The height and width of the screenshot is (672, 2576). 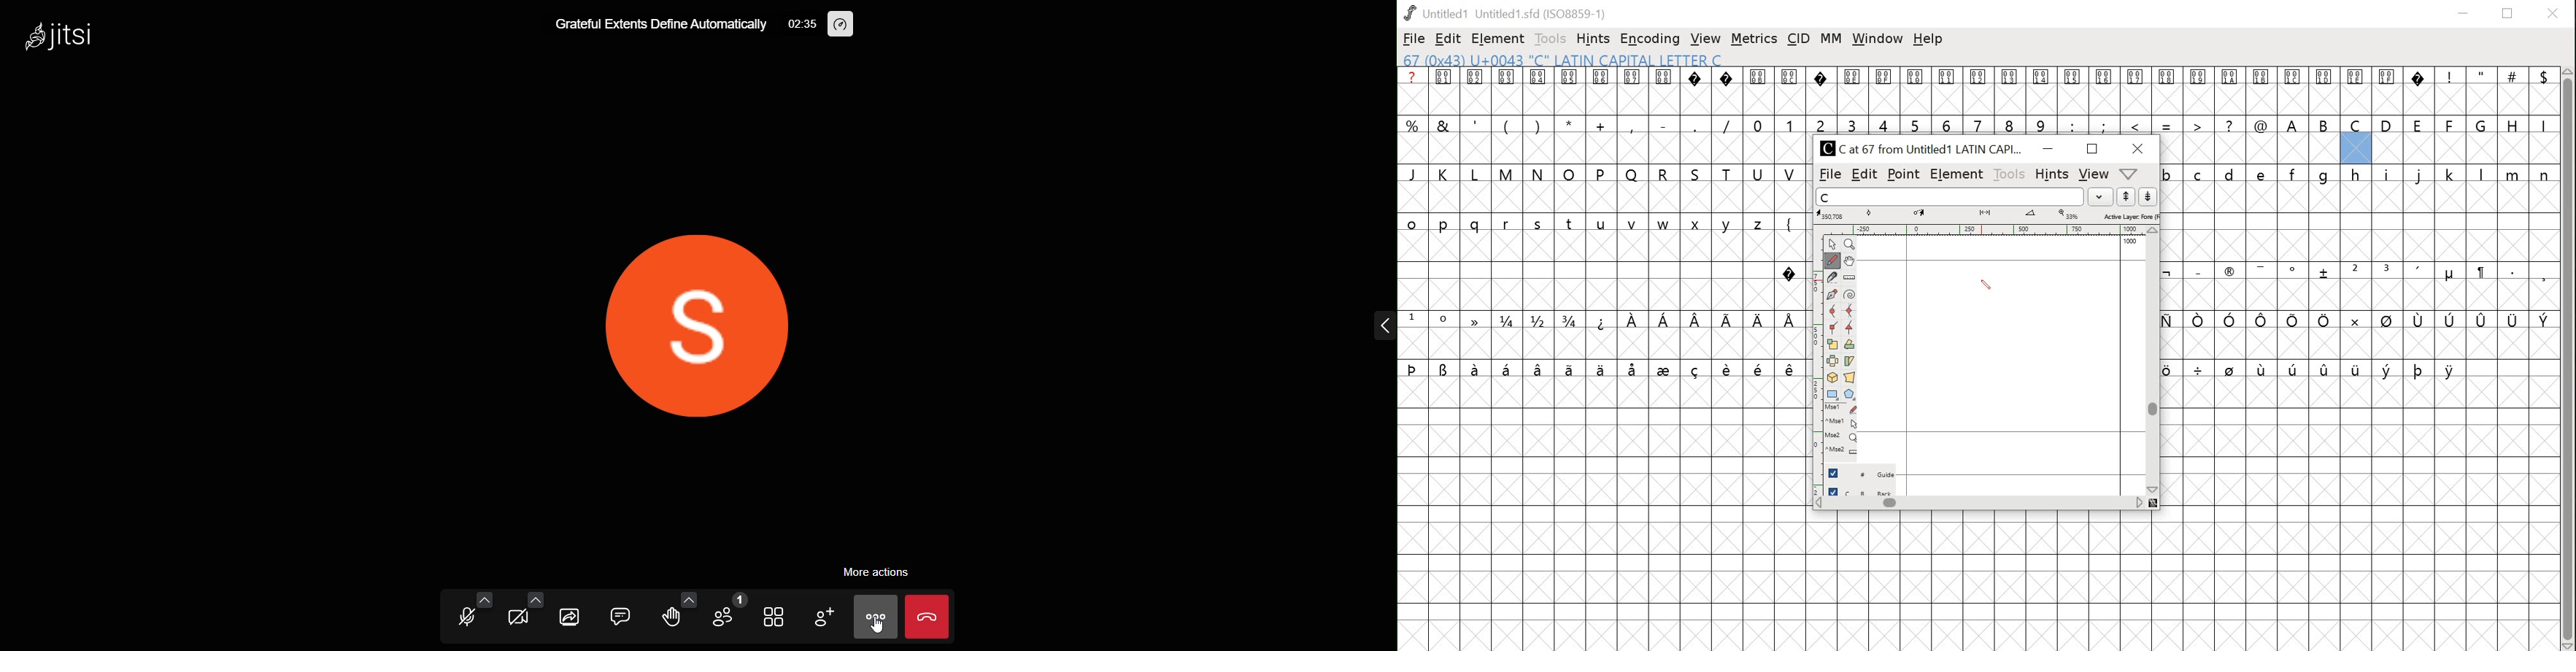 What do you see at coordinates (2358, 247) in the screenshot?
I see `glyphs` at bounding box center [2358, 247].